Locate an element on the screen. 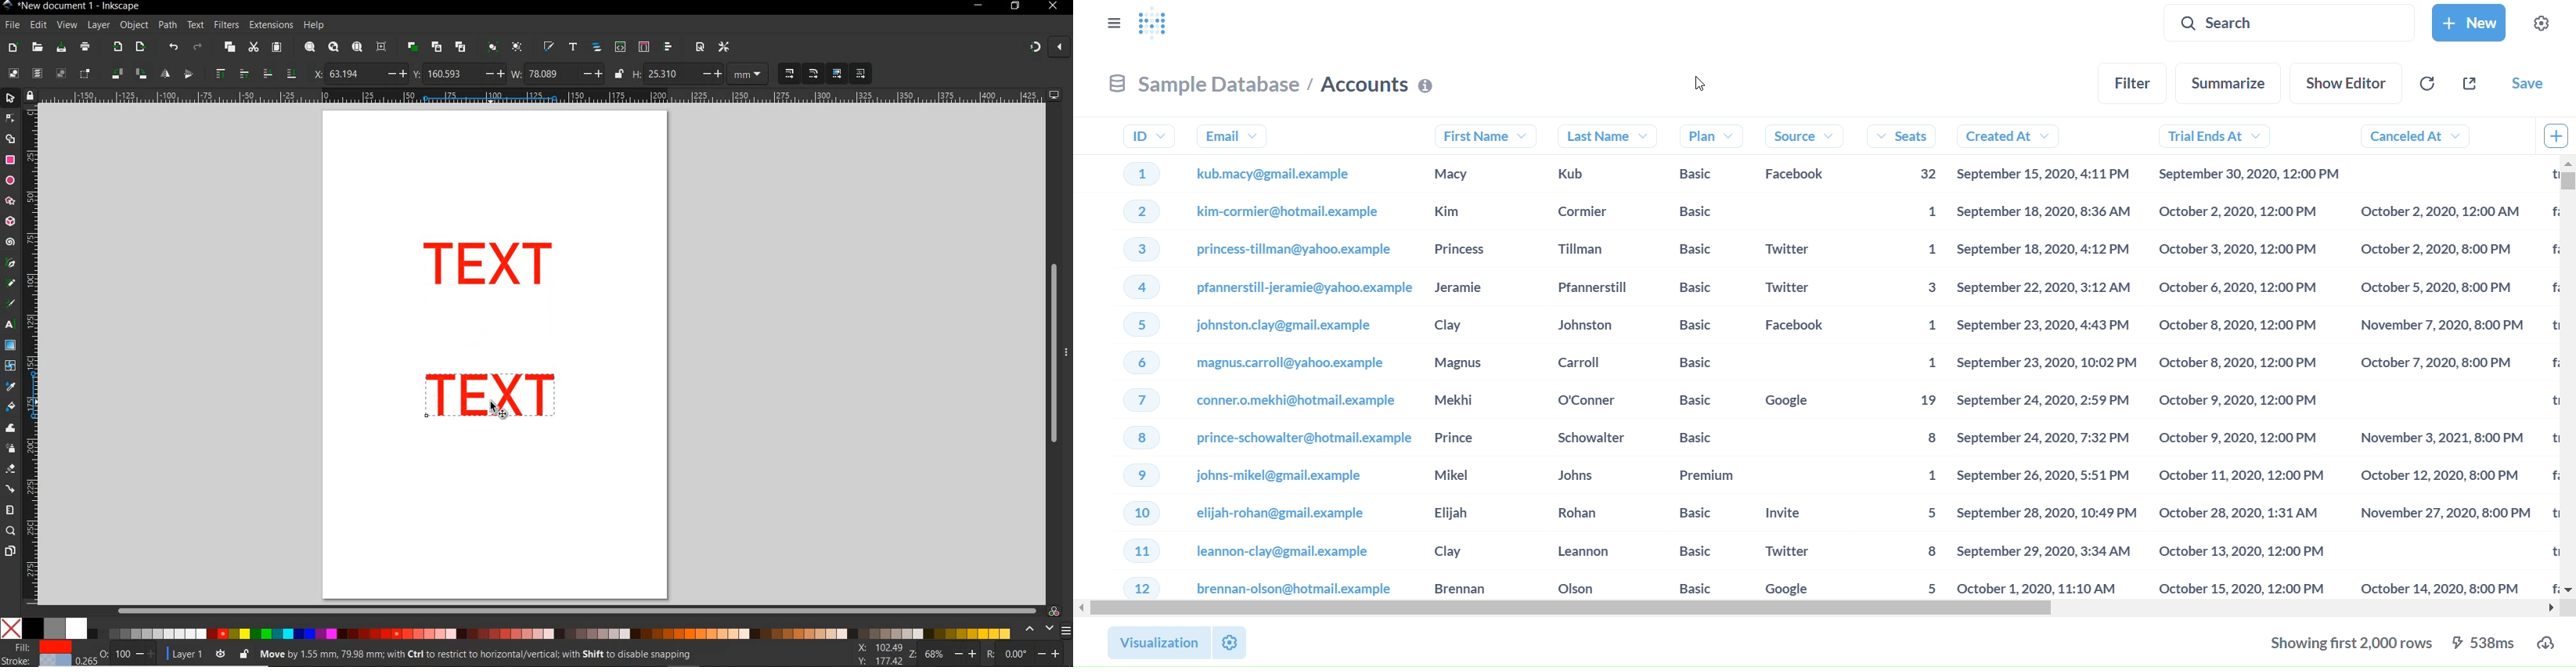  ungroup is located at coordinates (517, 48).